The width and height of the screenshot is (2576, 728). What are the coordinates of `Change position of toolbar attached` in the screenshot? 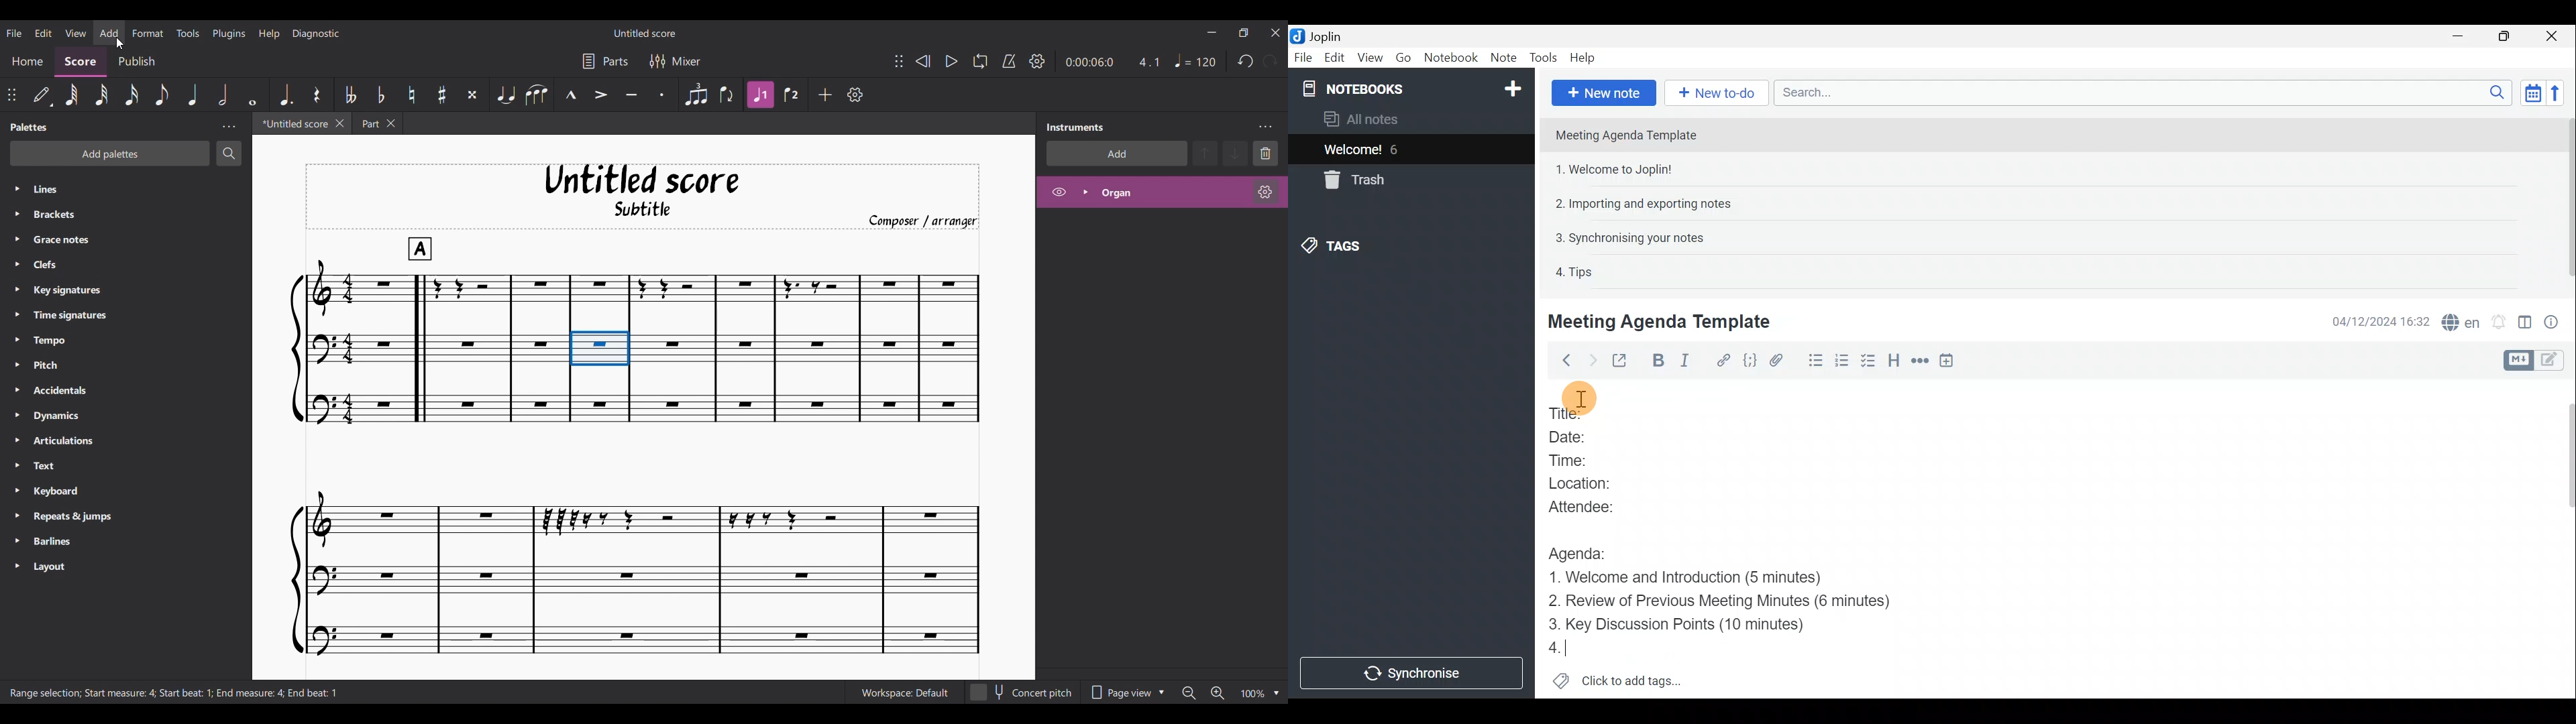 It's located at (11, 95).